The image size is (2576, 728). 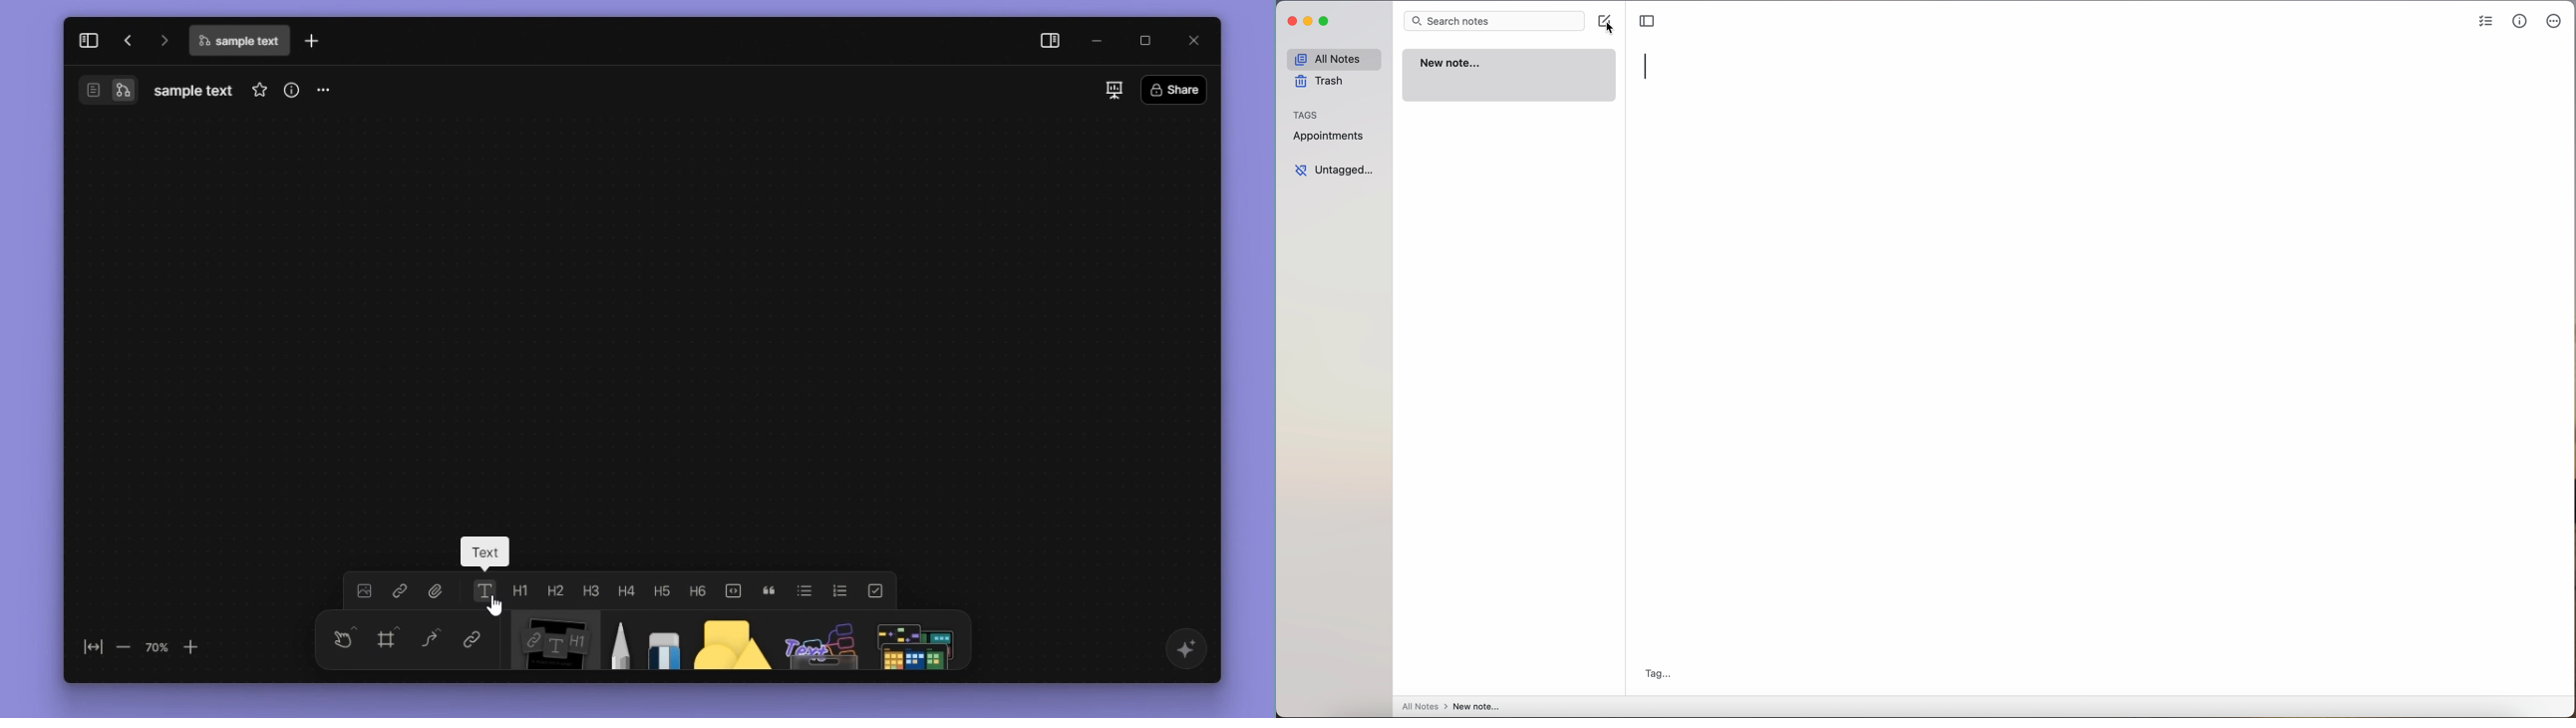 I want to click on new note, so click(x=1511, y=76).